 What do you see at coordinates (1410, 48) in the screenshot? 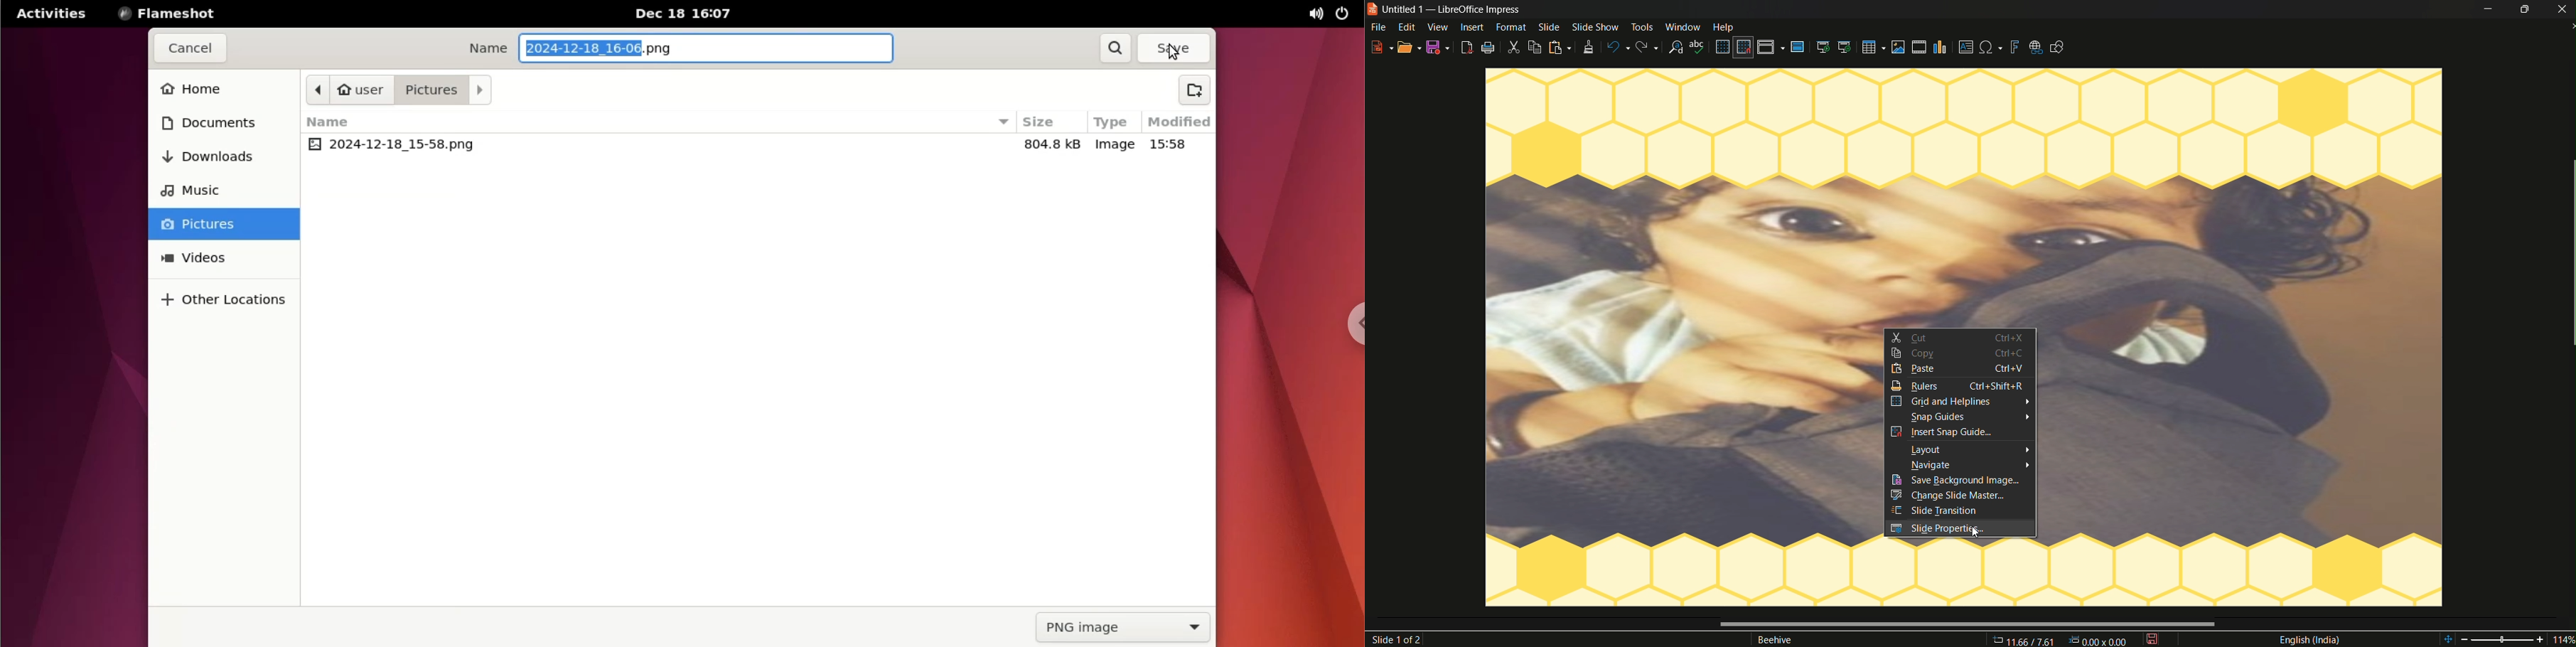
I see `open` at bounding box center [1410, 48].